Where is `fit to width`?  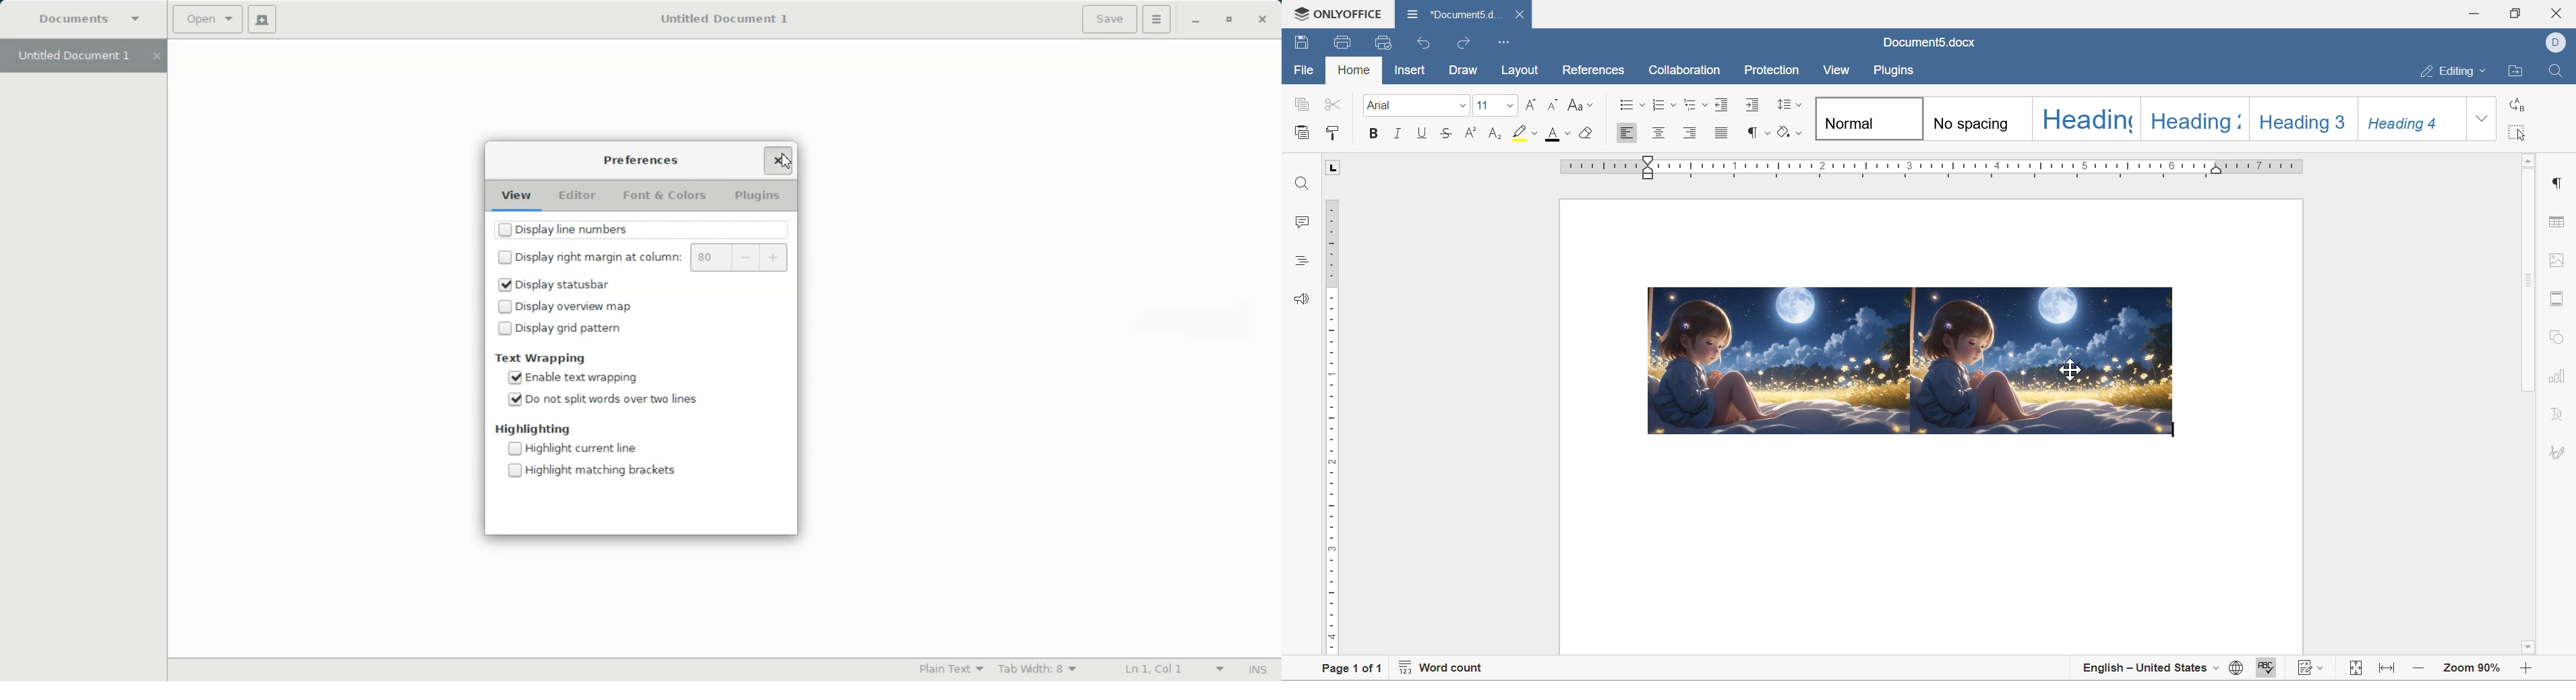 fit to width is located at coordinates (2389, 668).